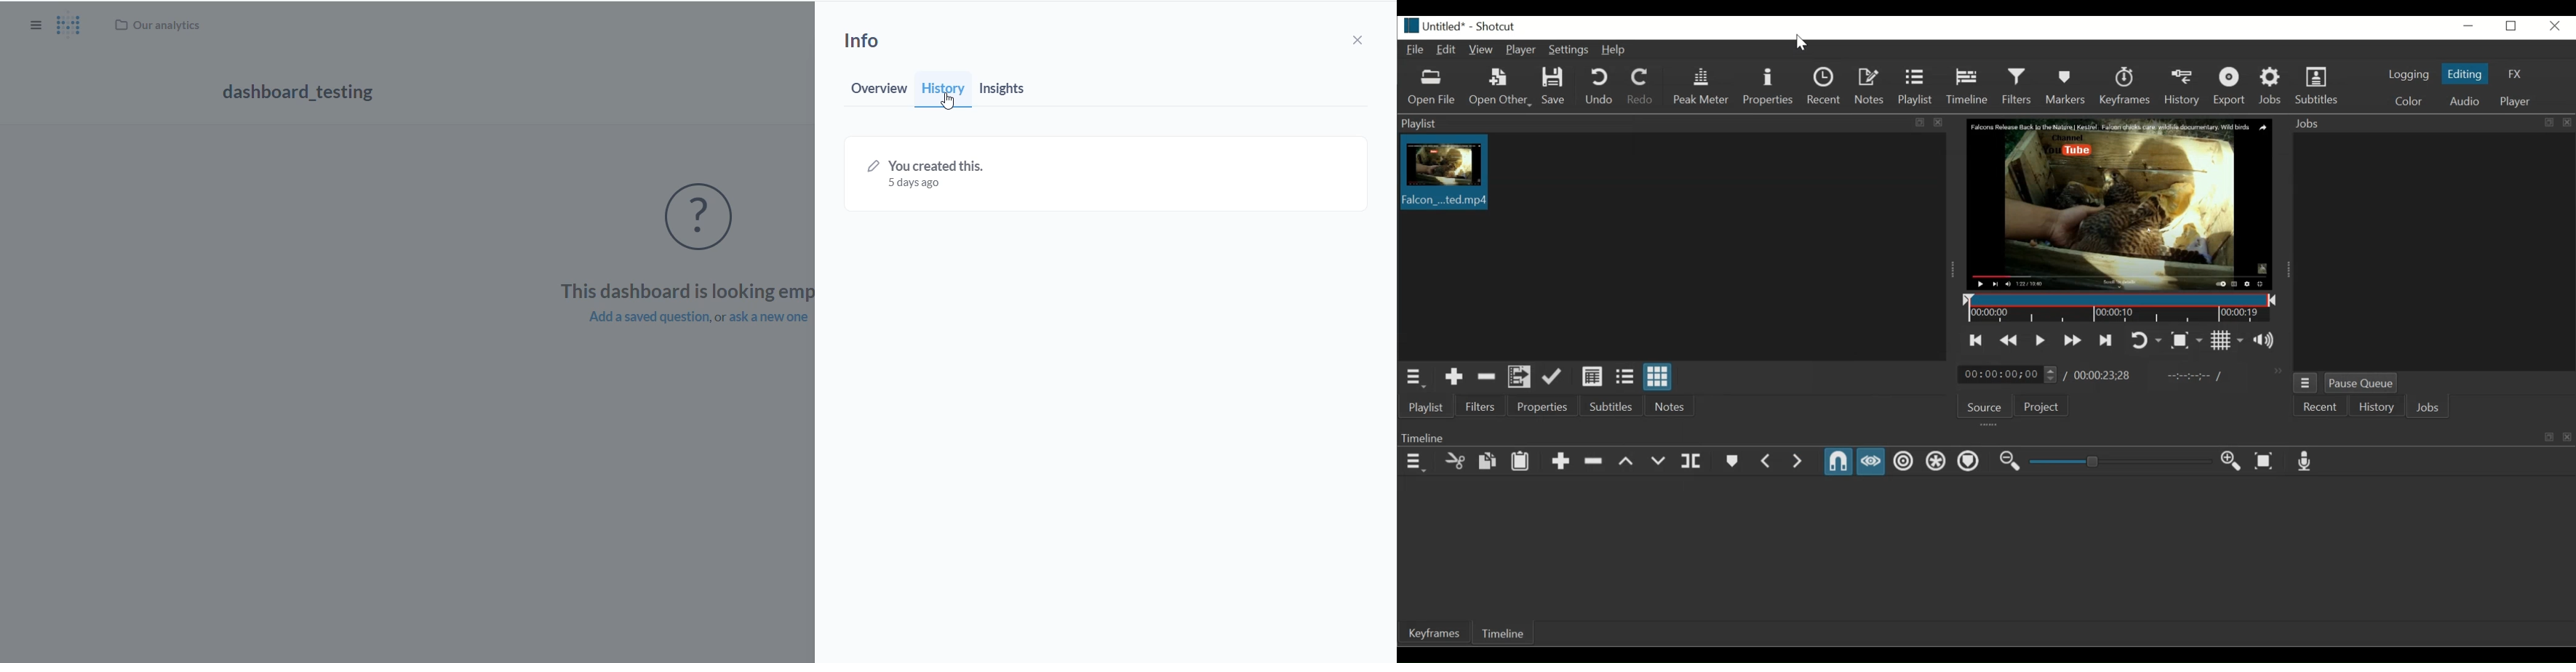  Describe the element at coordinates (2010, 339) in the screenshot. I see `Play quickly backward` at that location.